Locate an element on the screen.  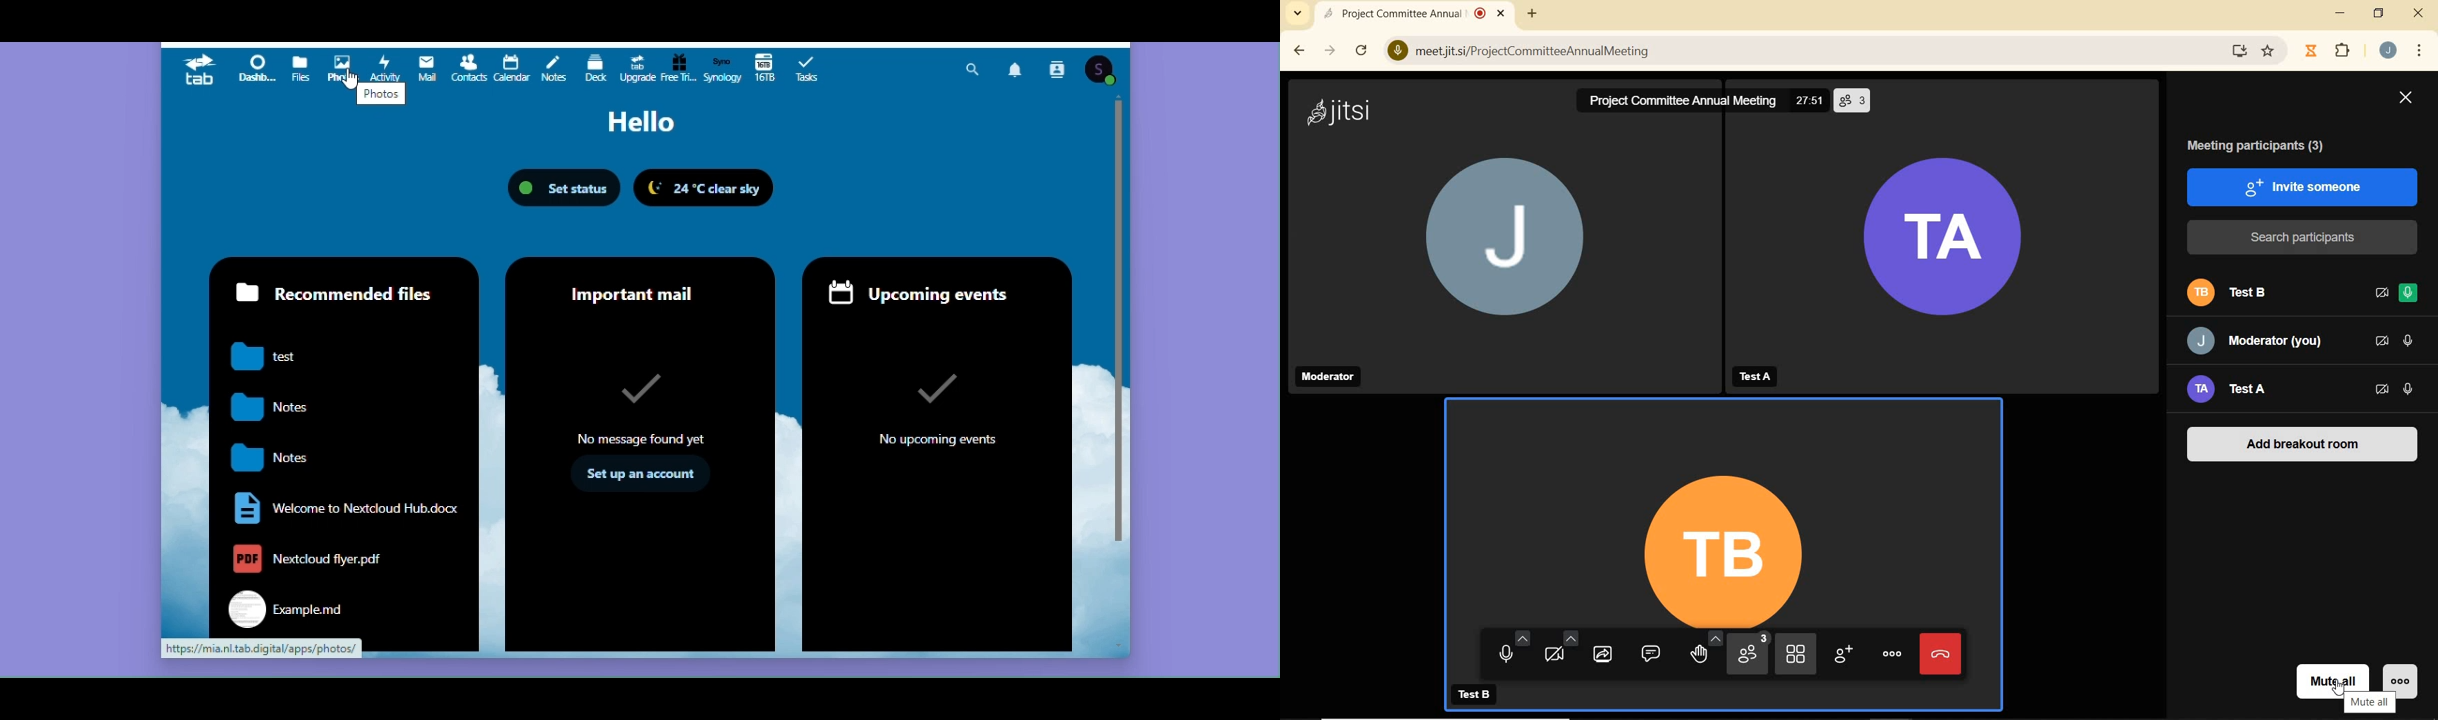
PARTICIPANT A is located at coordinates (2247, 388).